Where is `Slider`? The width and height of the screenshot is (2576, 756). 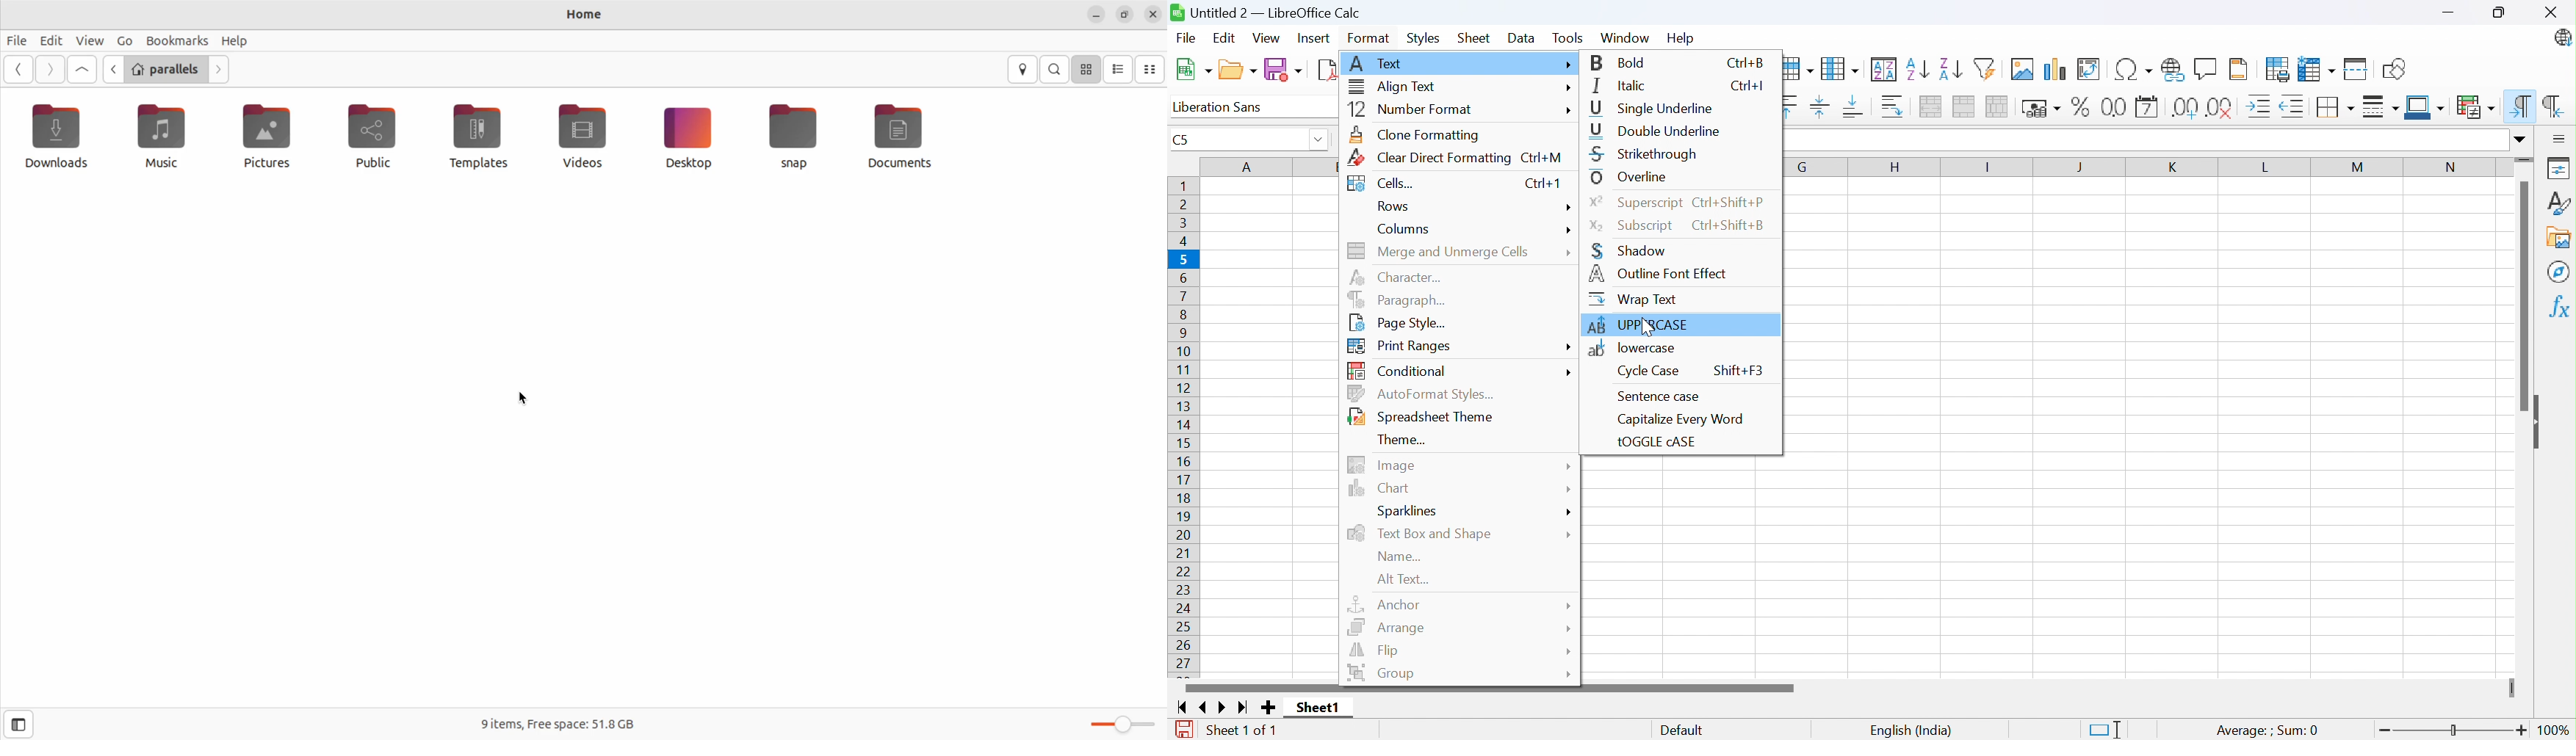 Slider is located at coordinates (2512, 689).